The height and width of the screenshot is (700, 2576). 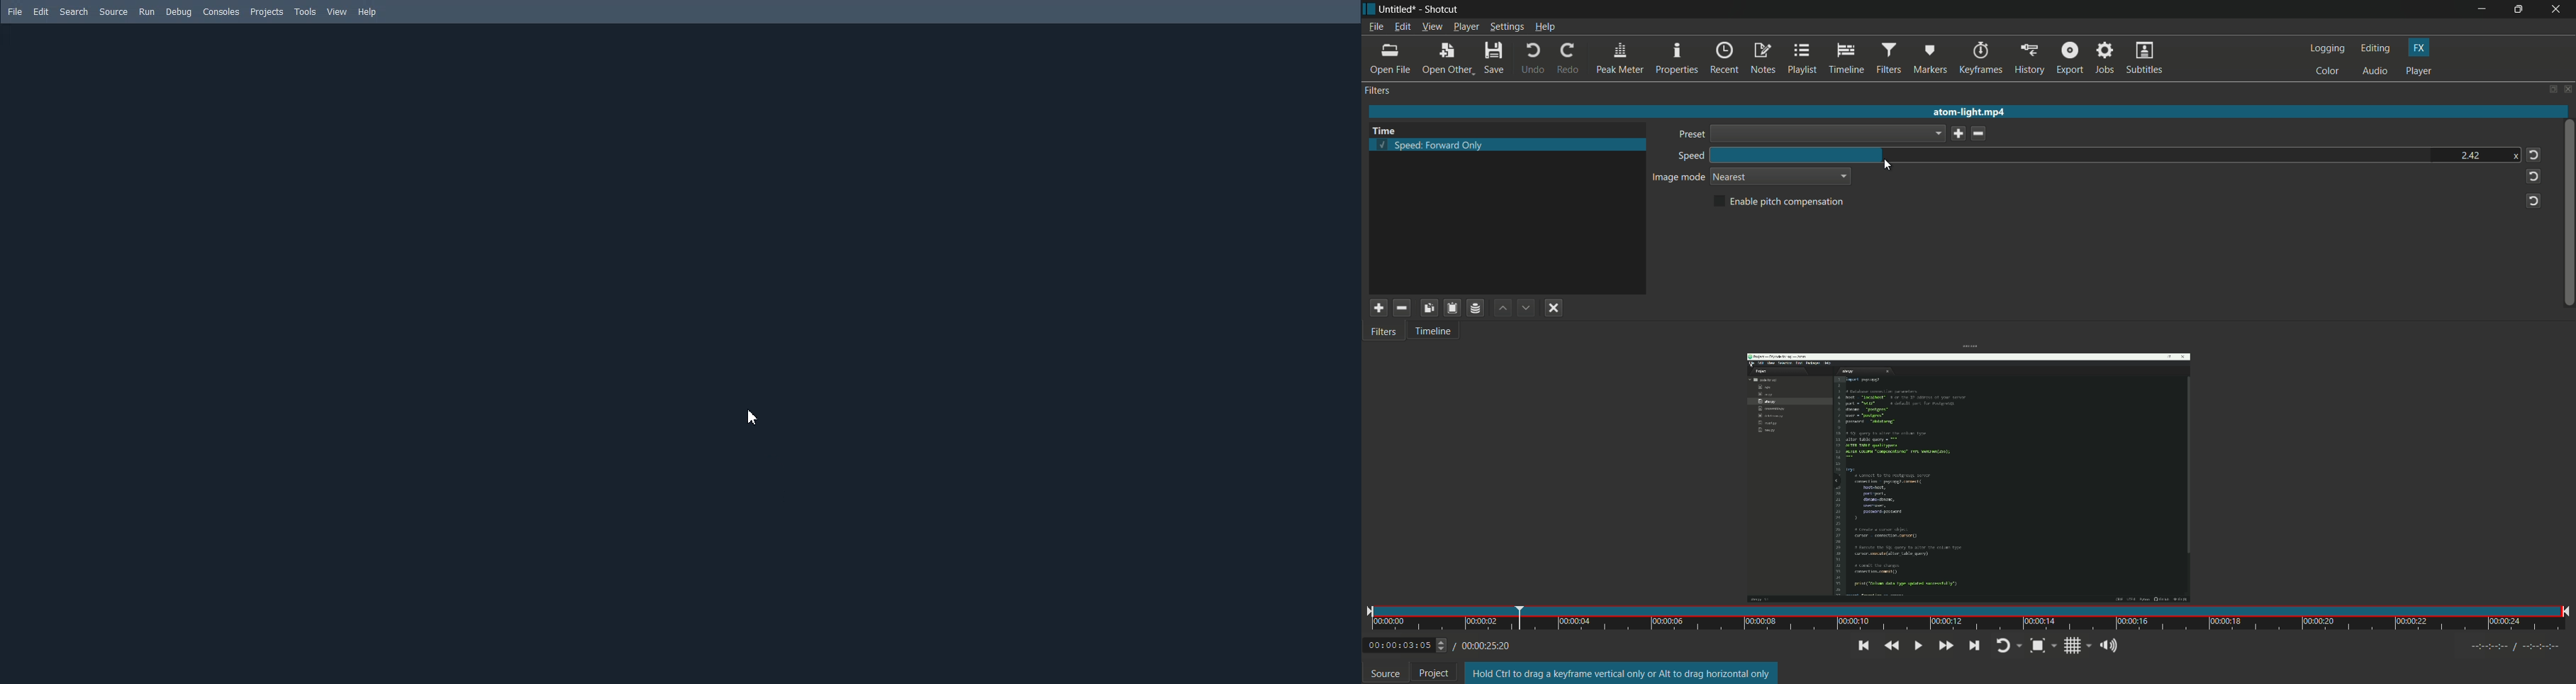 I want to click on Timecodes, so click(x=2503, y=645).